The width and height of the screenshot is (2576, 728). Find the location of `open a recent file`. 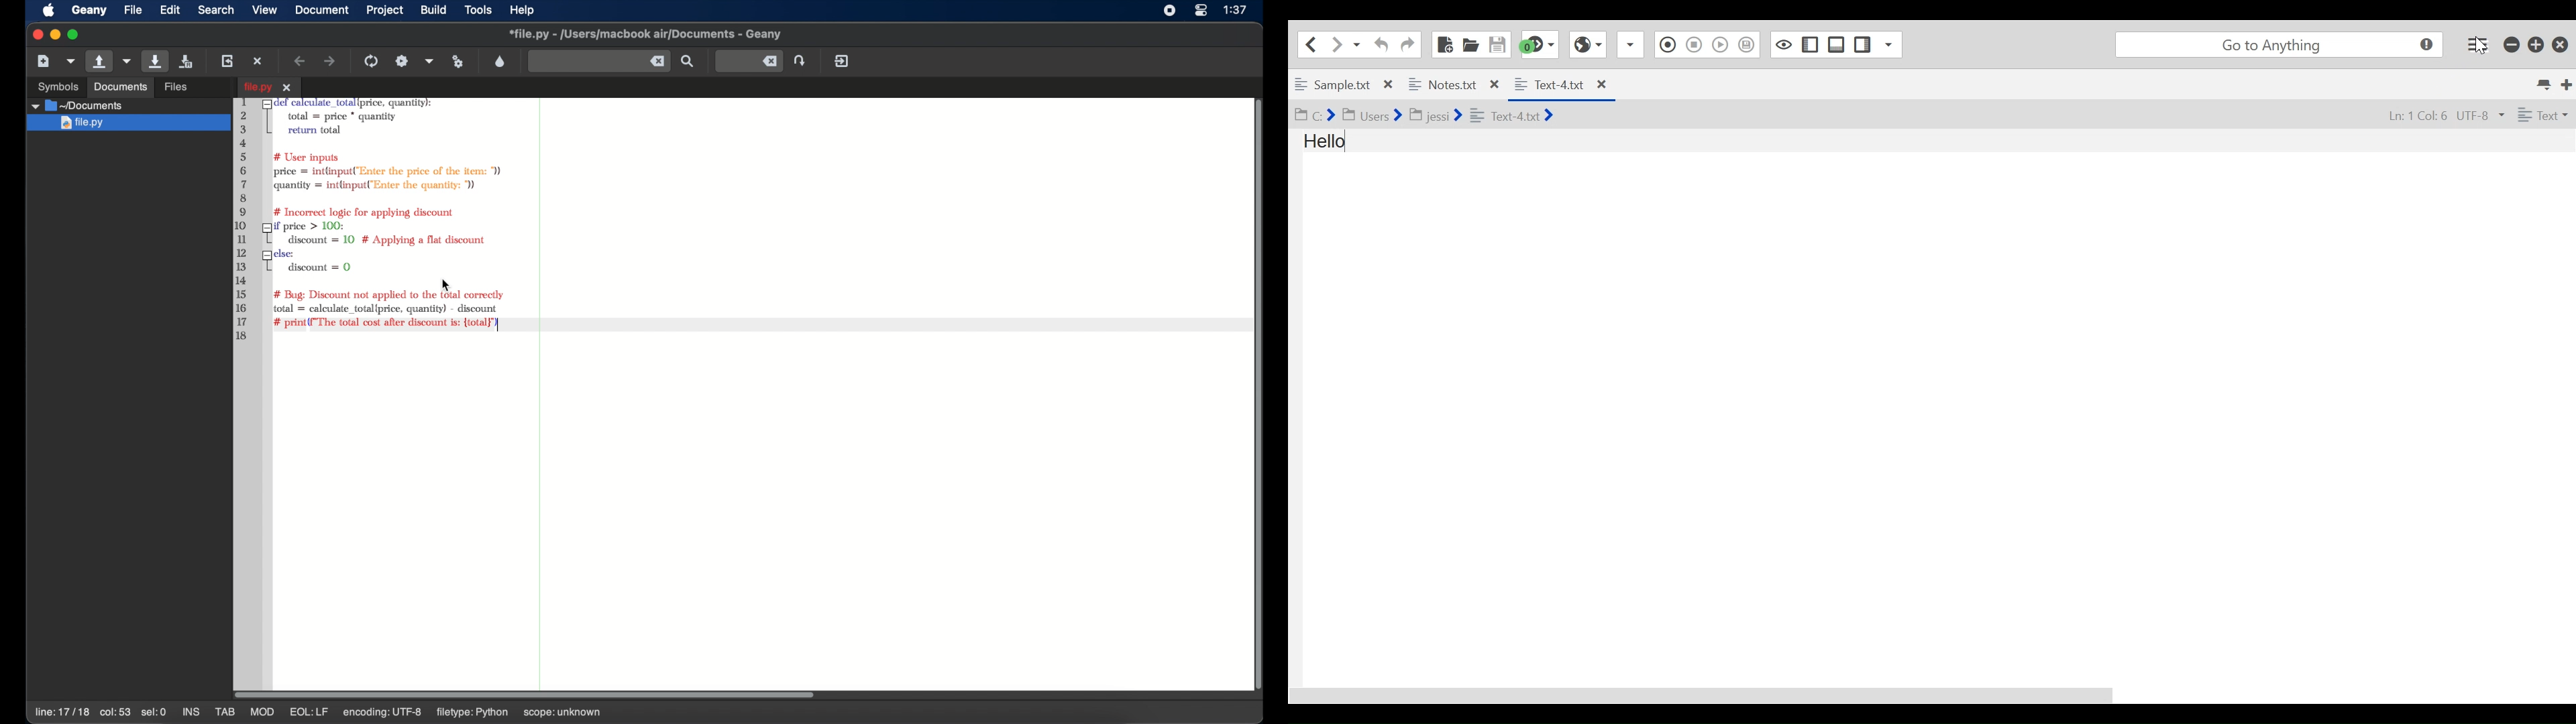

open a recent file is located at coordinates (127, 61).